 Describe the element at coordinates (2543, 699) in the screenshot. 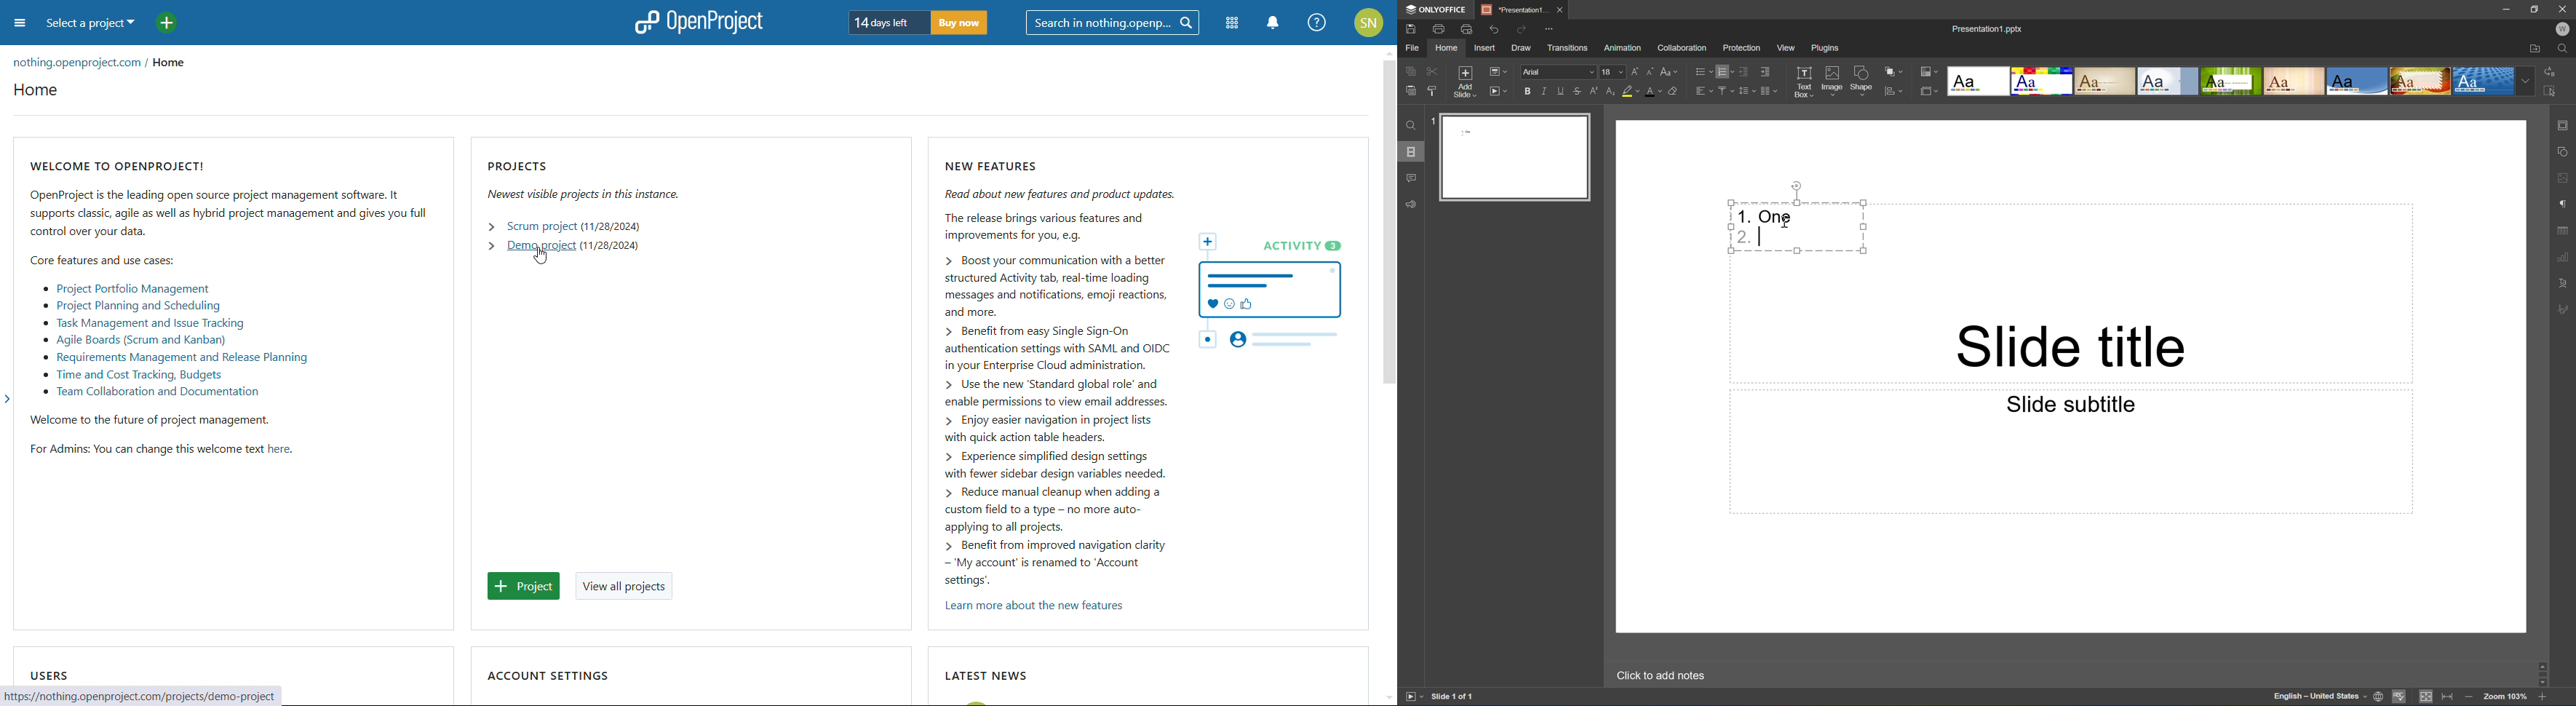

I see `Zoom in` at that location.